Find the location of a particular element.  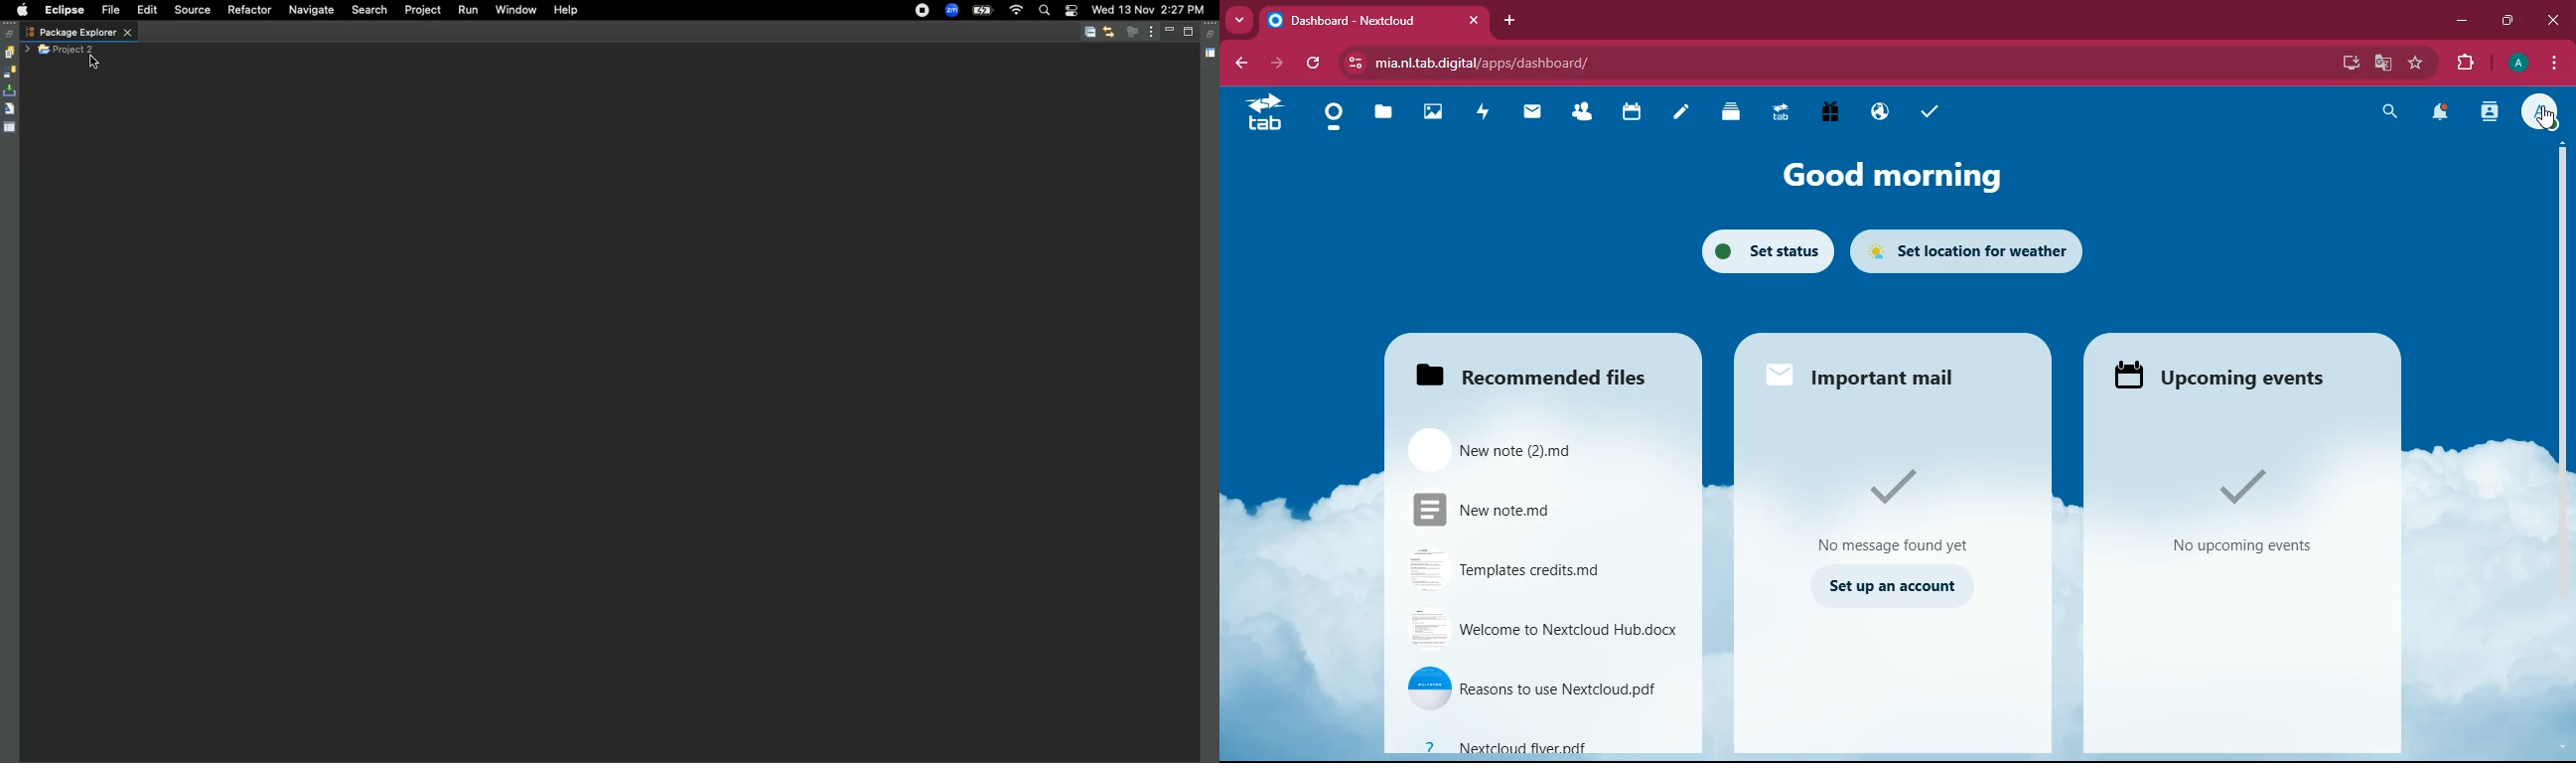

good morning is located at coordinates (1906, 176).